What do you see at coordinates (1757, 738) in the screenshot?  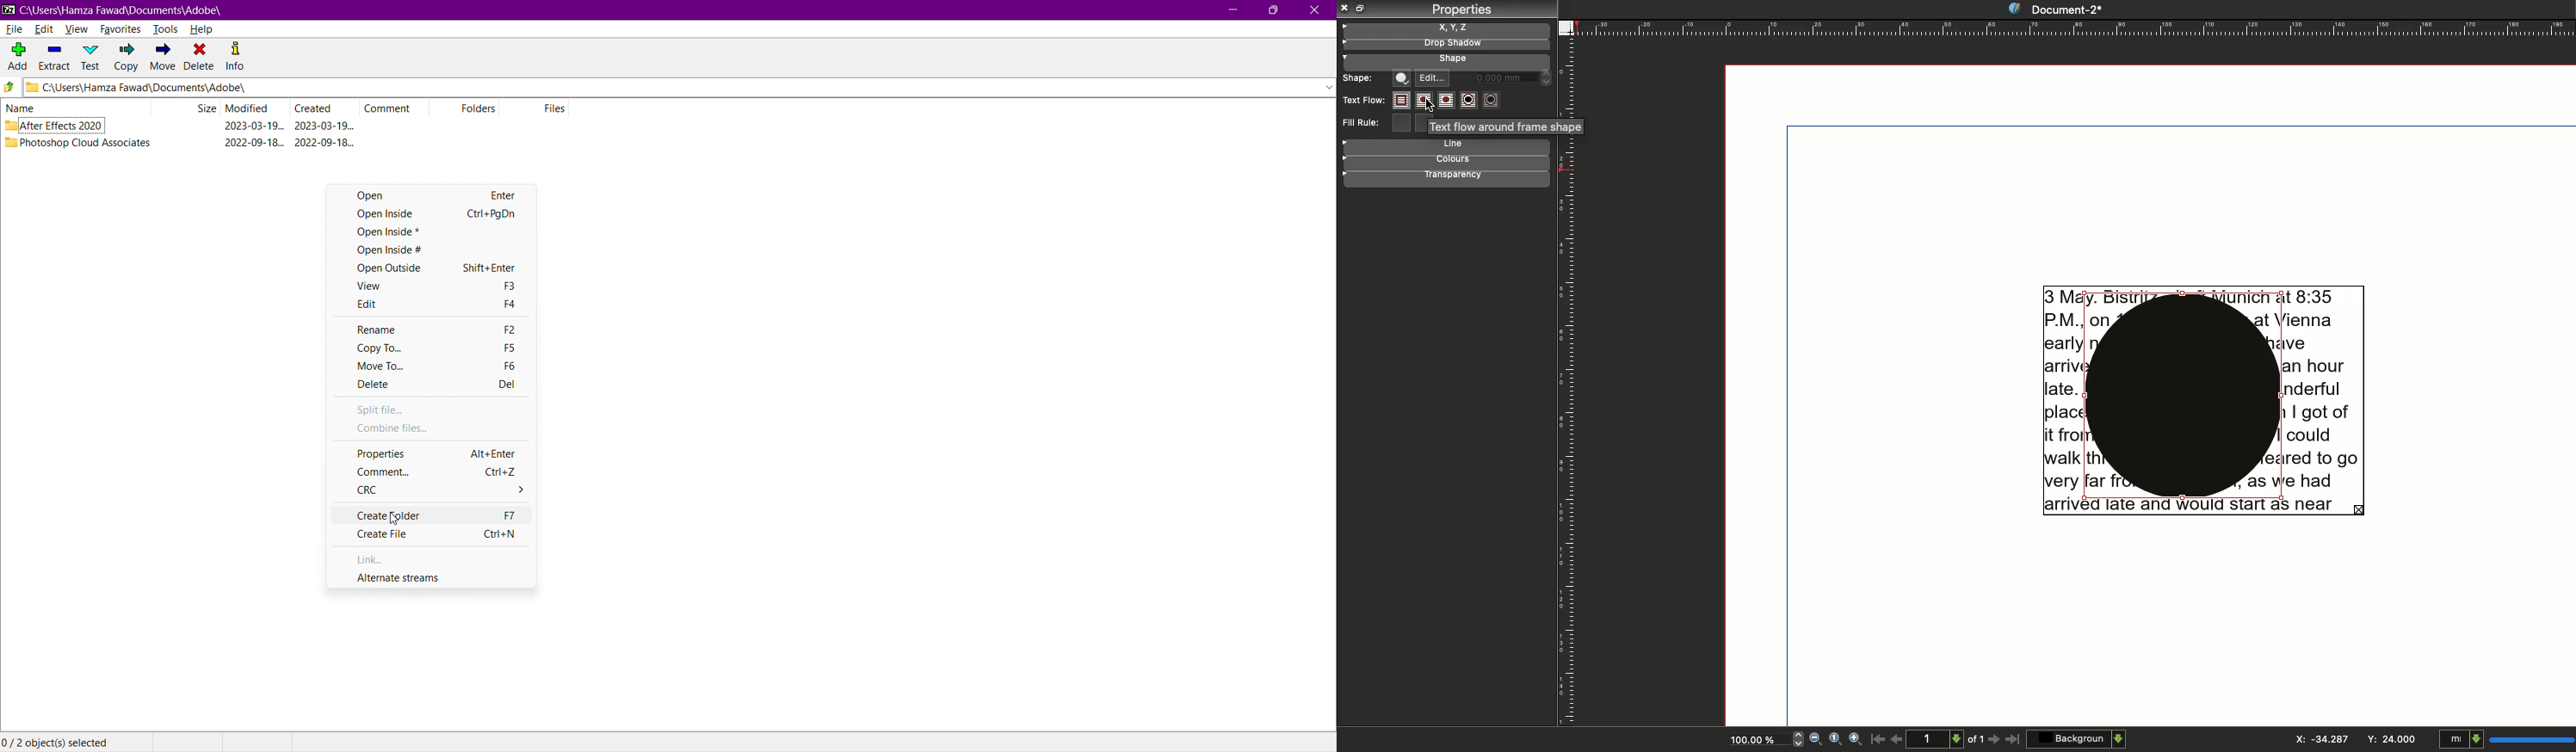 I see `Zoom` at bounding box center [1757, 738].